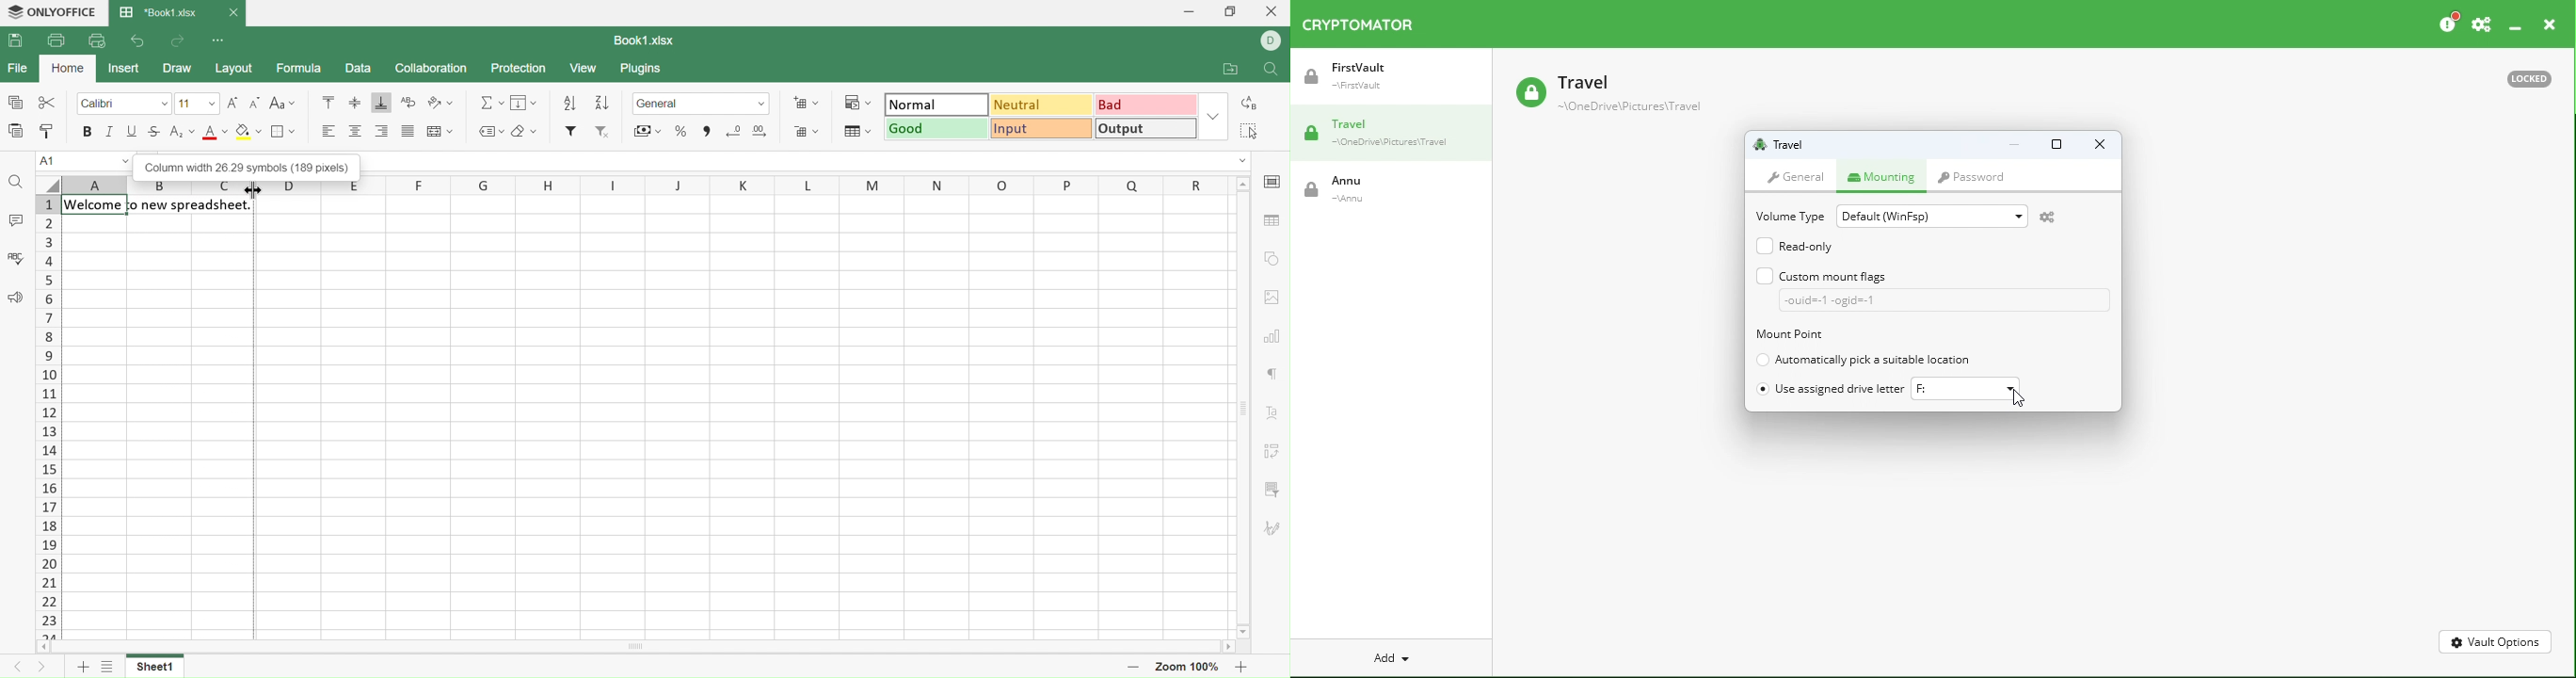  What do you see at coordinates (1148, 128) in the screenshot?
I see `Output` at bounding box center [1148, 128].